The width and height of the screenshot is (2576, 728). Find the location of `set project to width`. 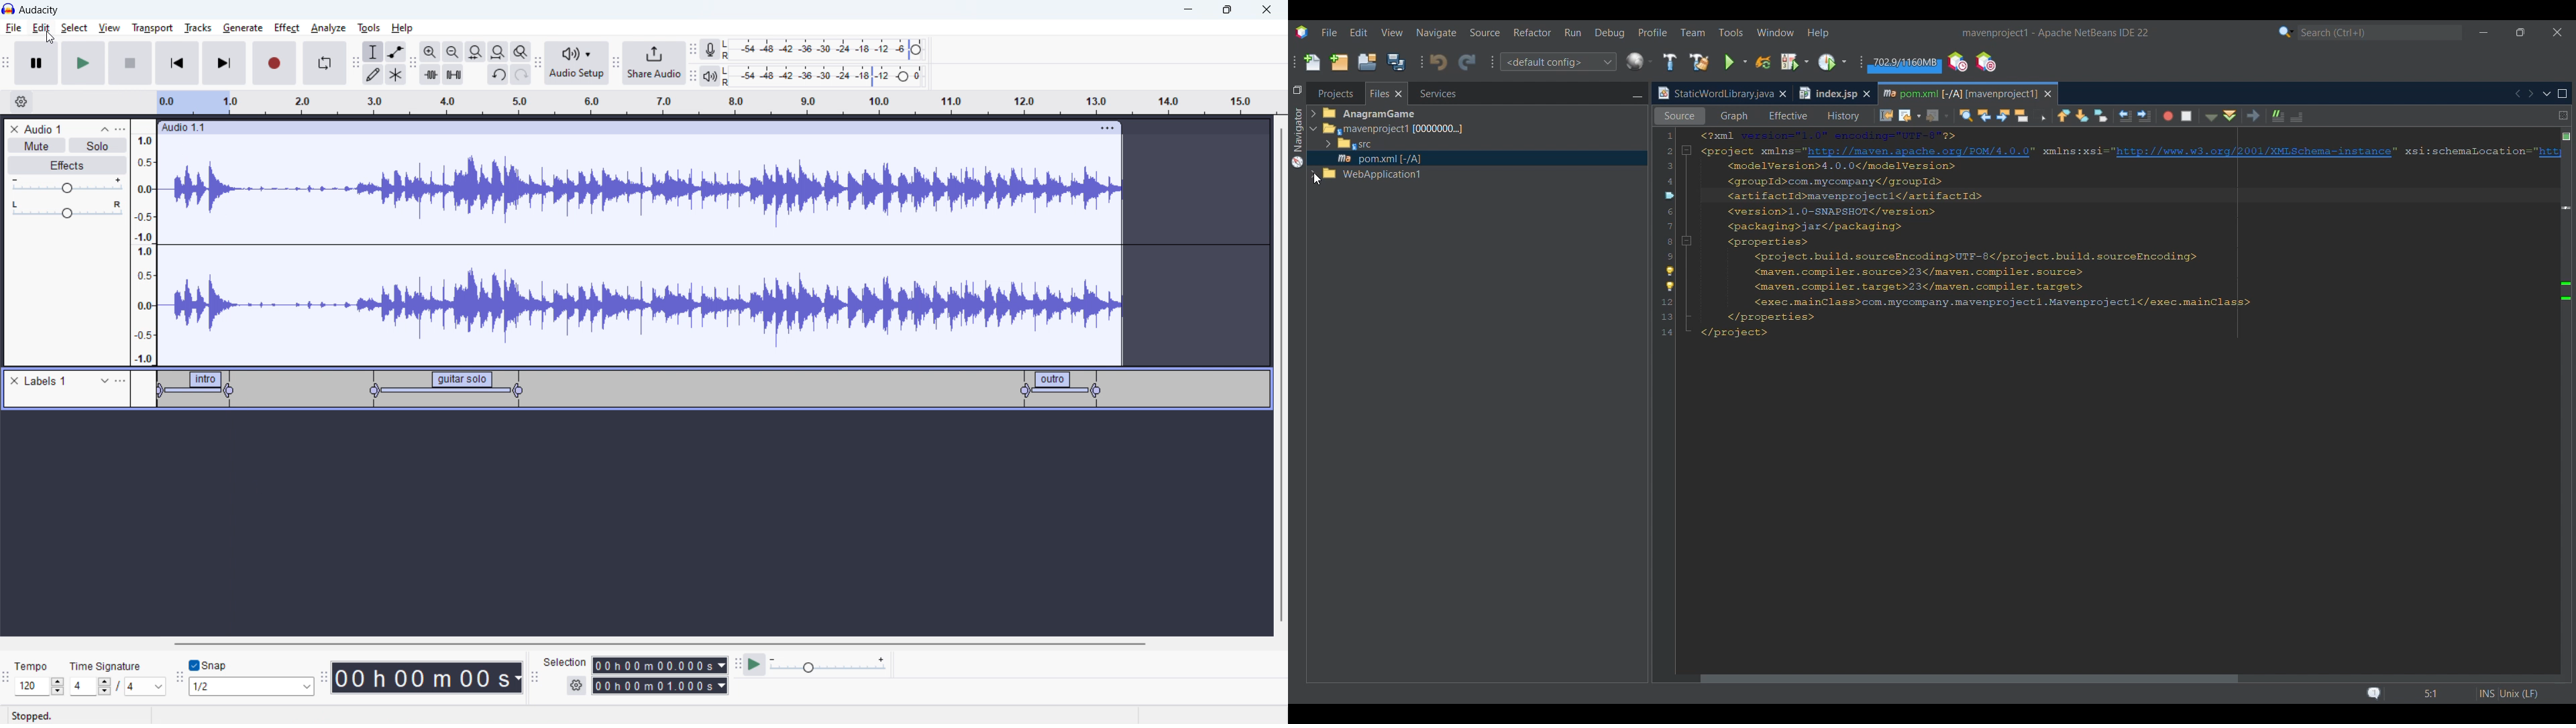

set project to width is located at coordinates (498, 52).